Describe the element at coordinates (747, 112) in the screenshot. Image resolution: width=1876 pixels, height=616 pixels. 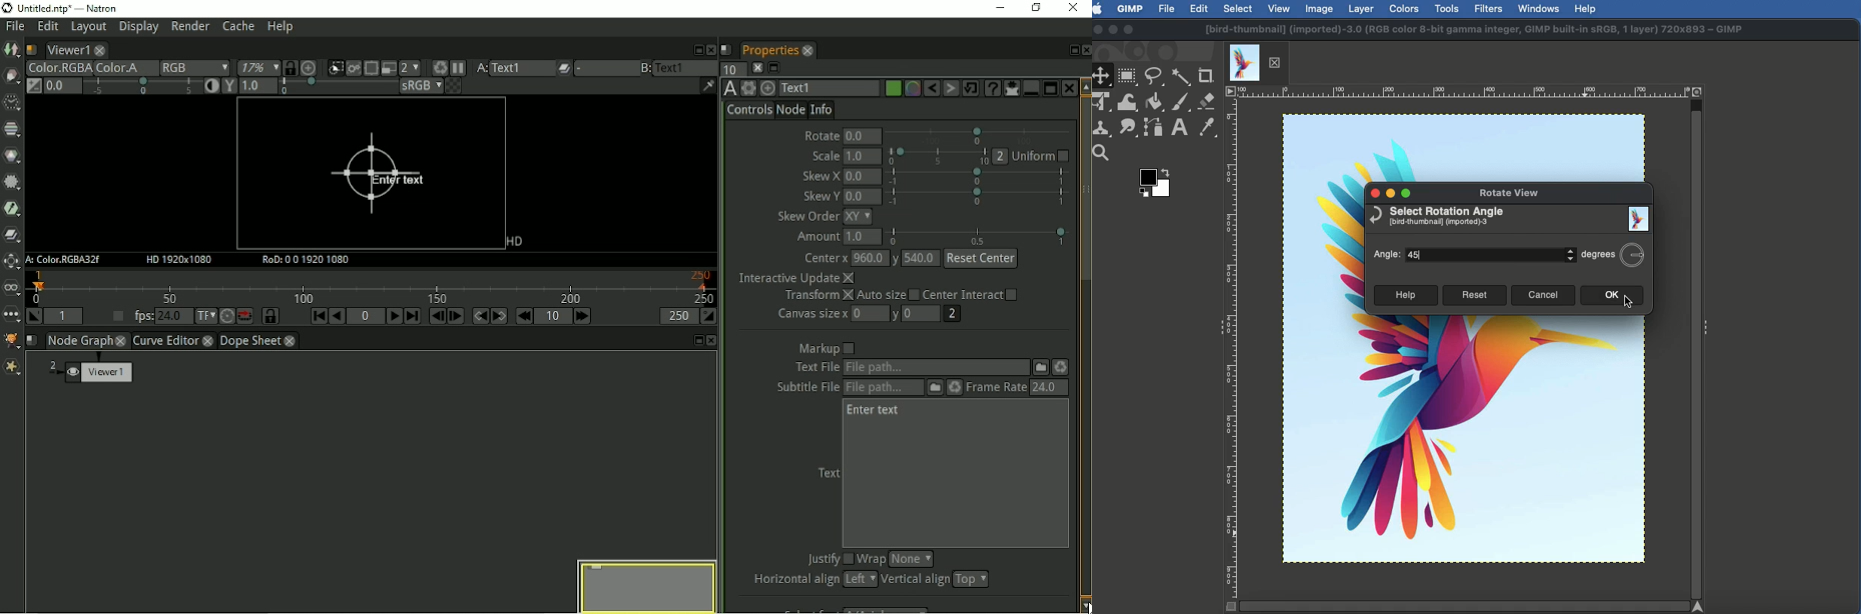
I see `Controls` at that location.